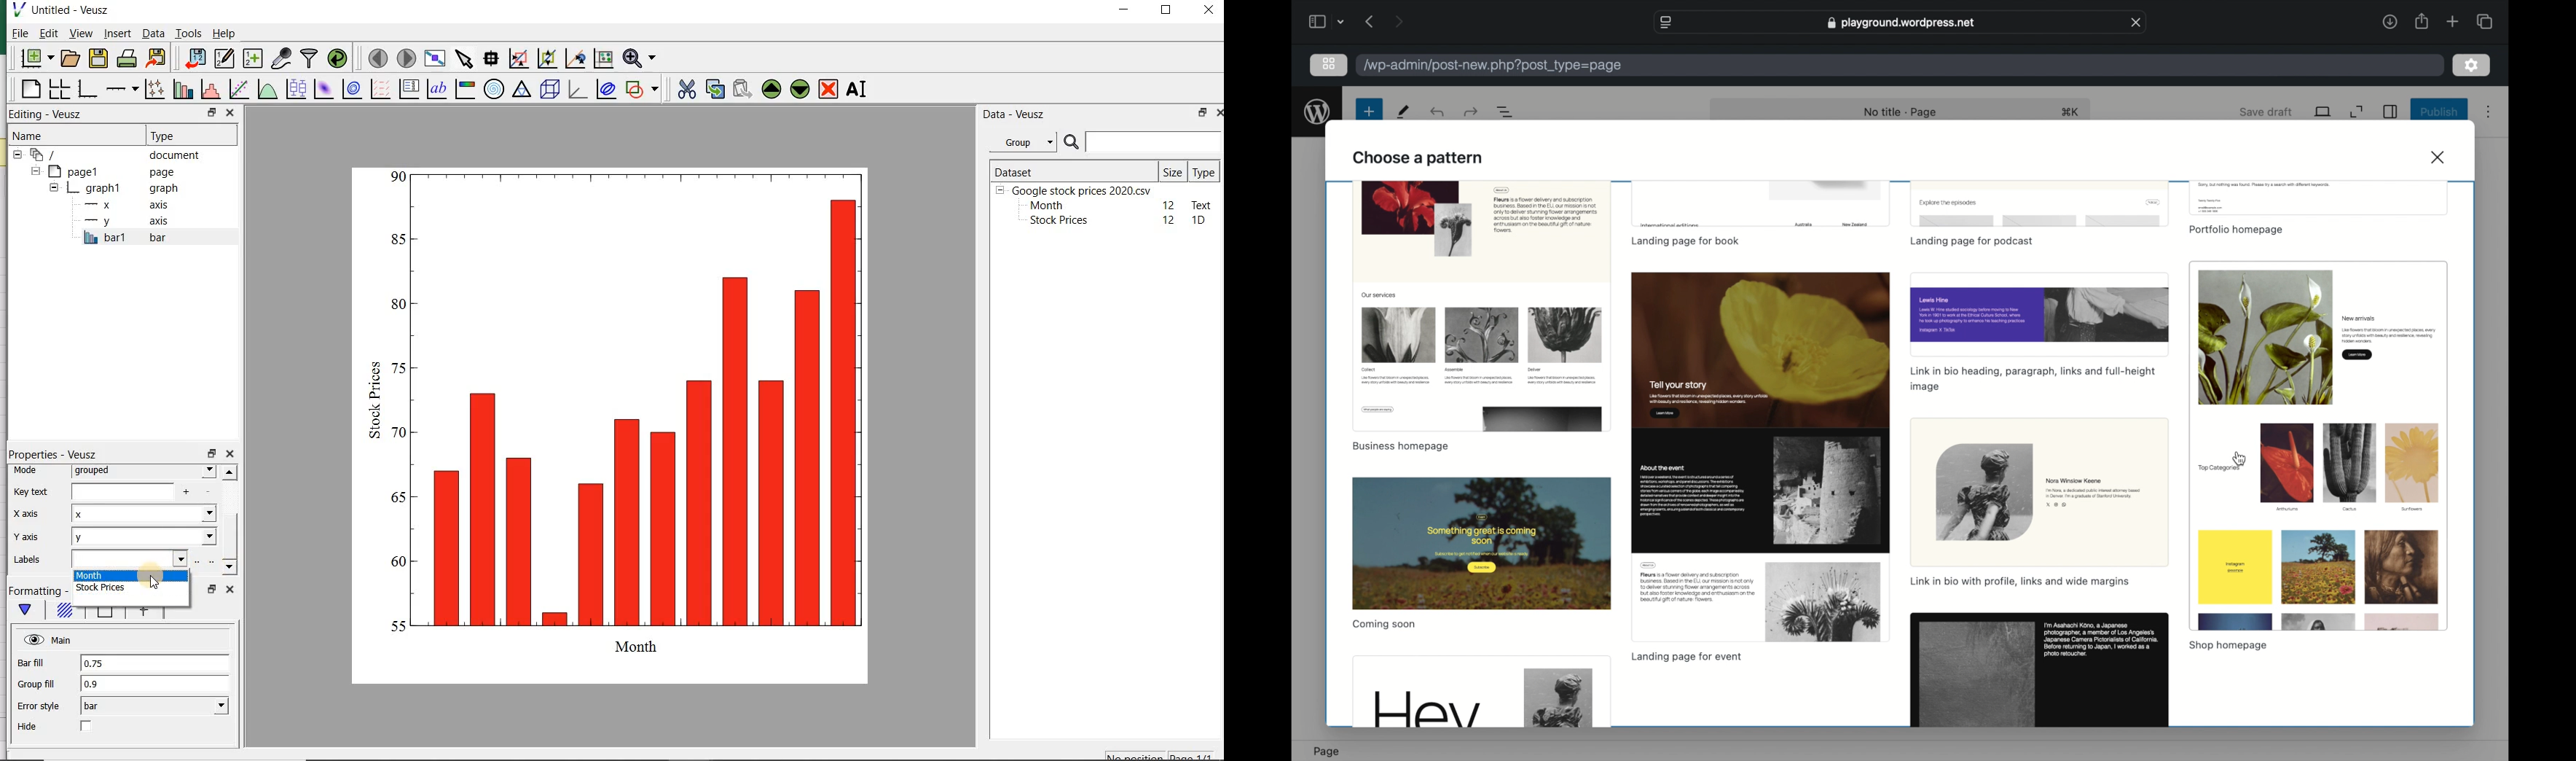 This screenshot has width=2576, height=784. I want to click on plot points with lines and errorbars, so click(152, 90).